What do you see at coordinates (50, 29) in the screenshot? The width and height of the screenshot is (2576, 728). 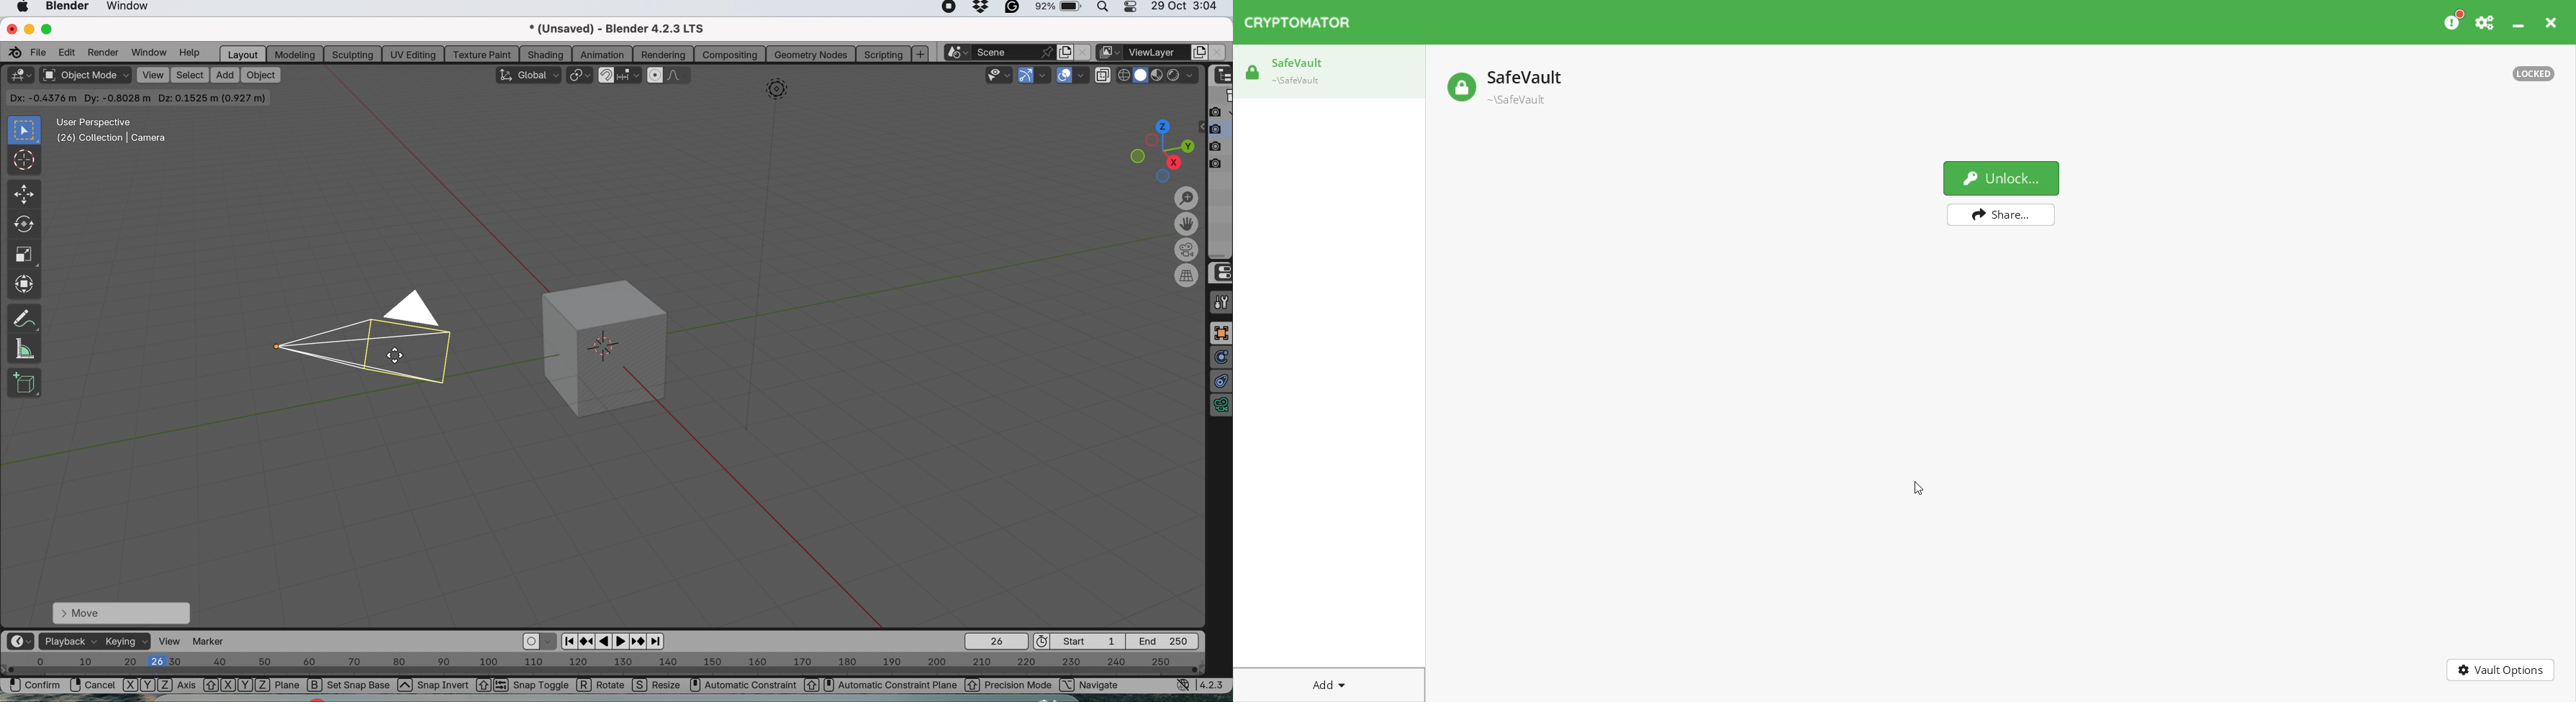 I see `maximise` at bounding box center [50, 29].